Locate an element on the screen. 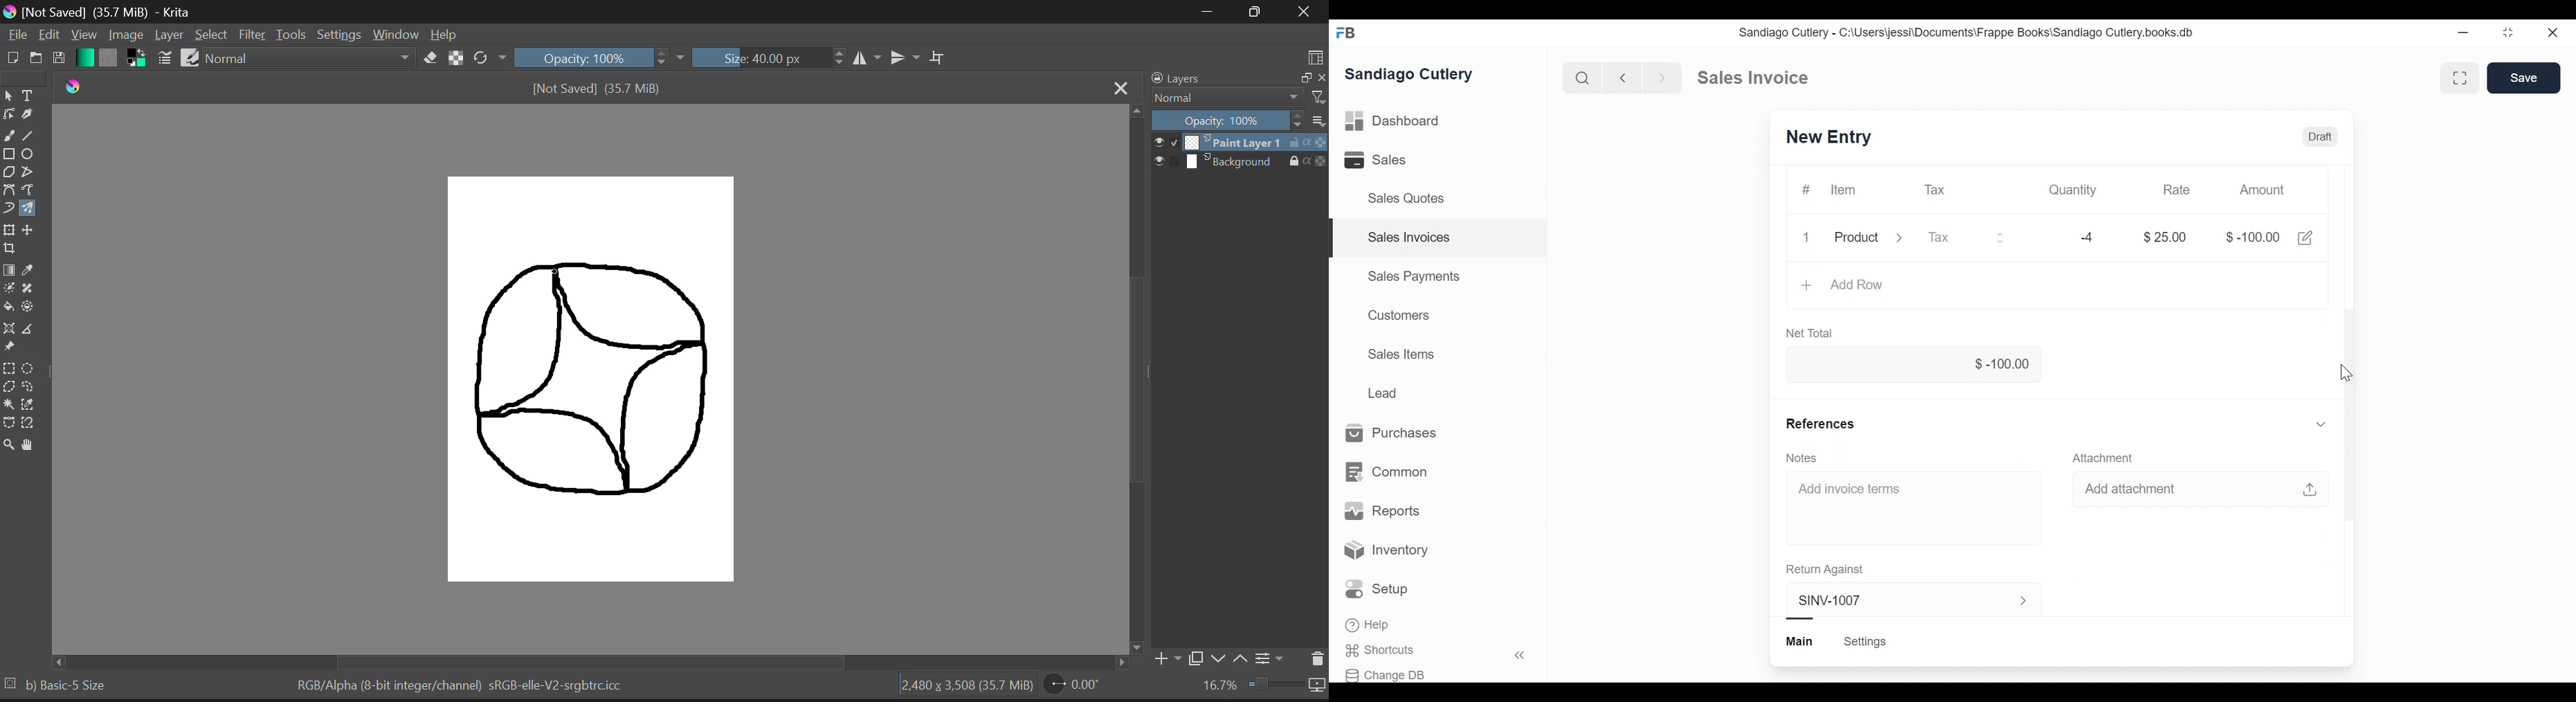 This screenshot has height=728, width=2576. Transform Layer is located at coordinates (8, 230).